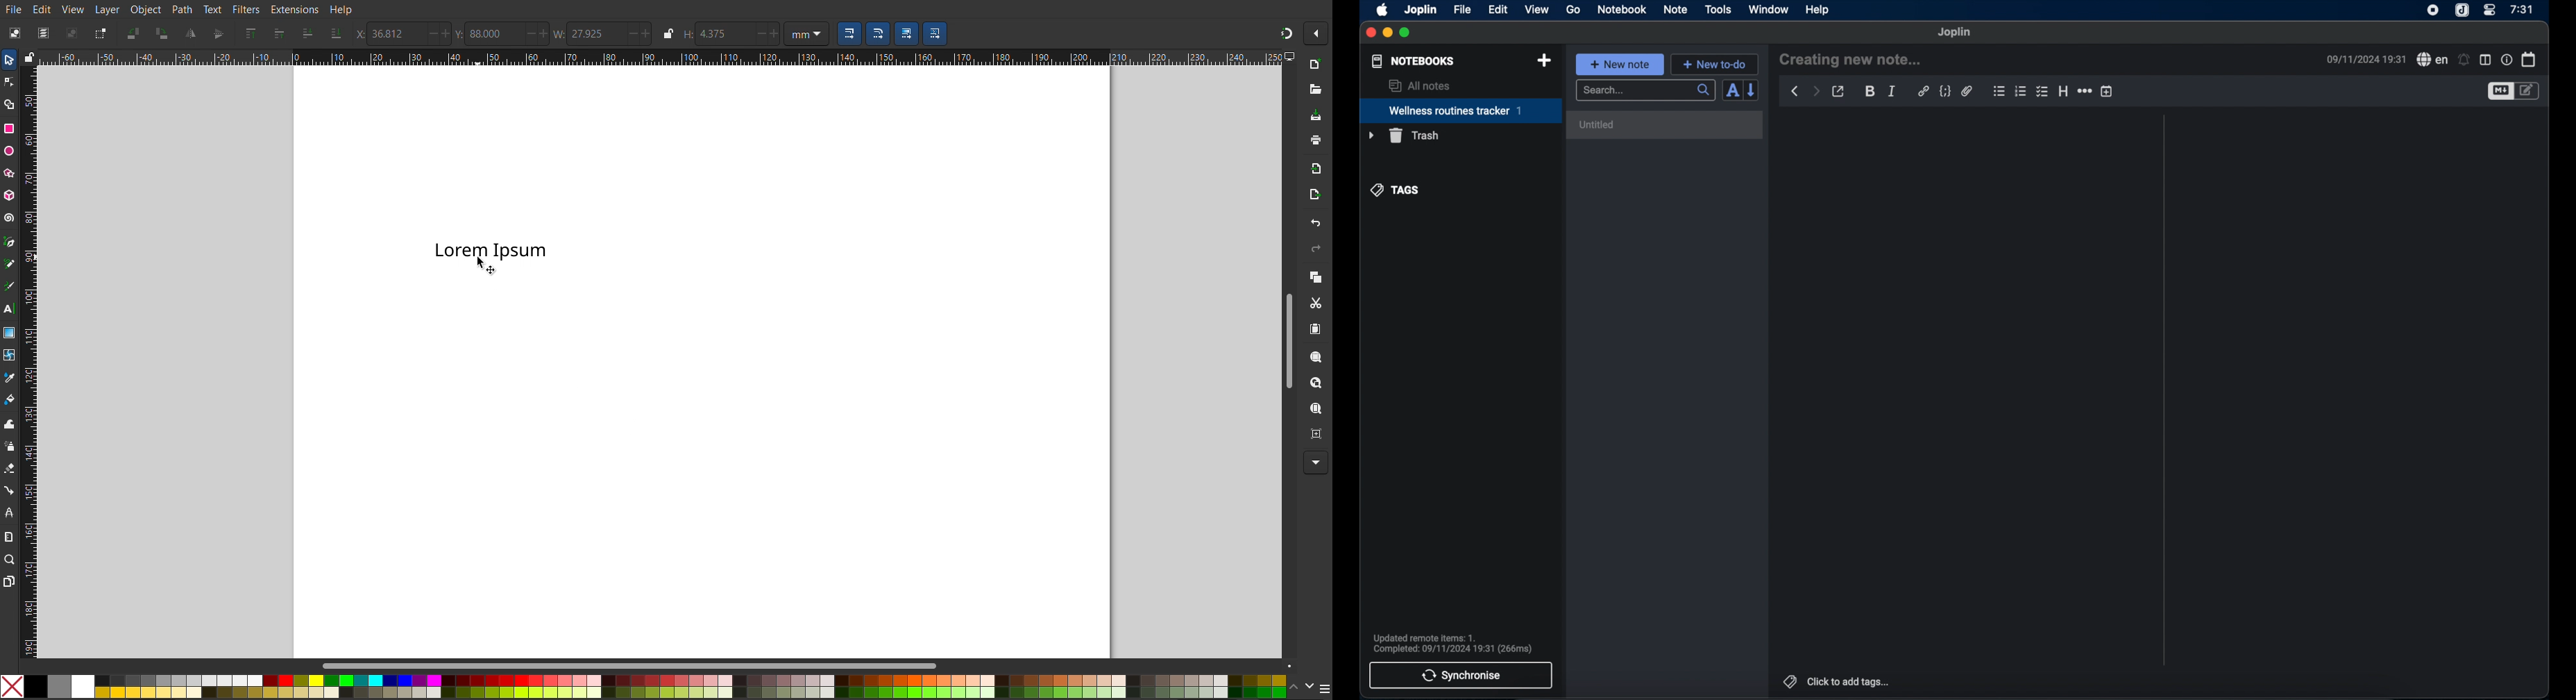  I want to click on creating new note, so click(1850, 60).